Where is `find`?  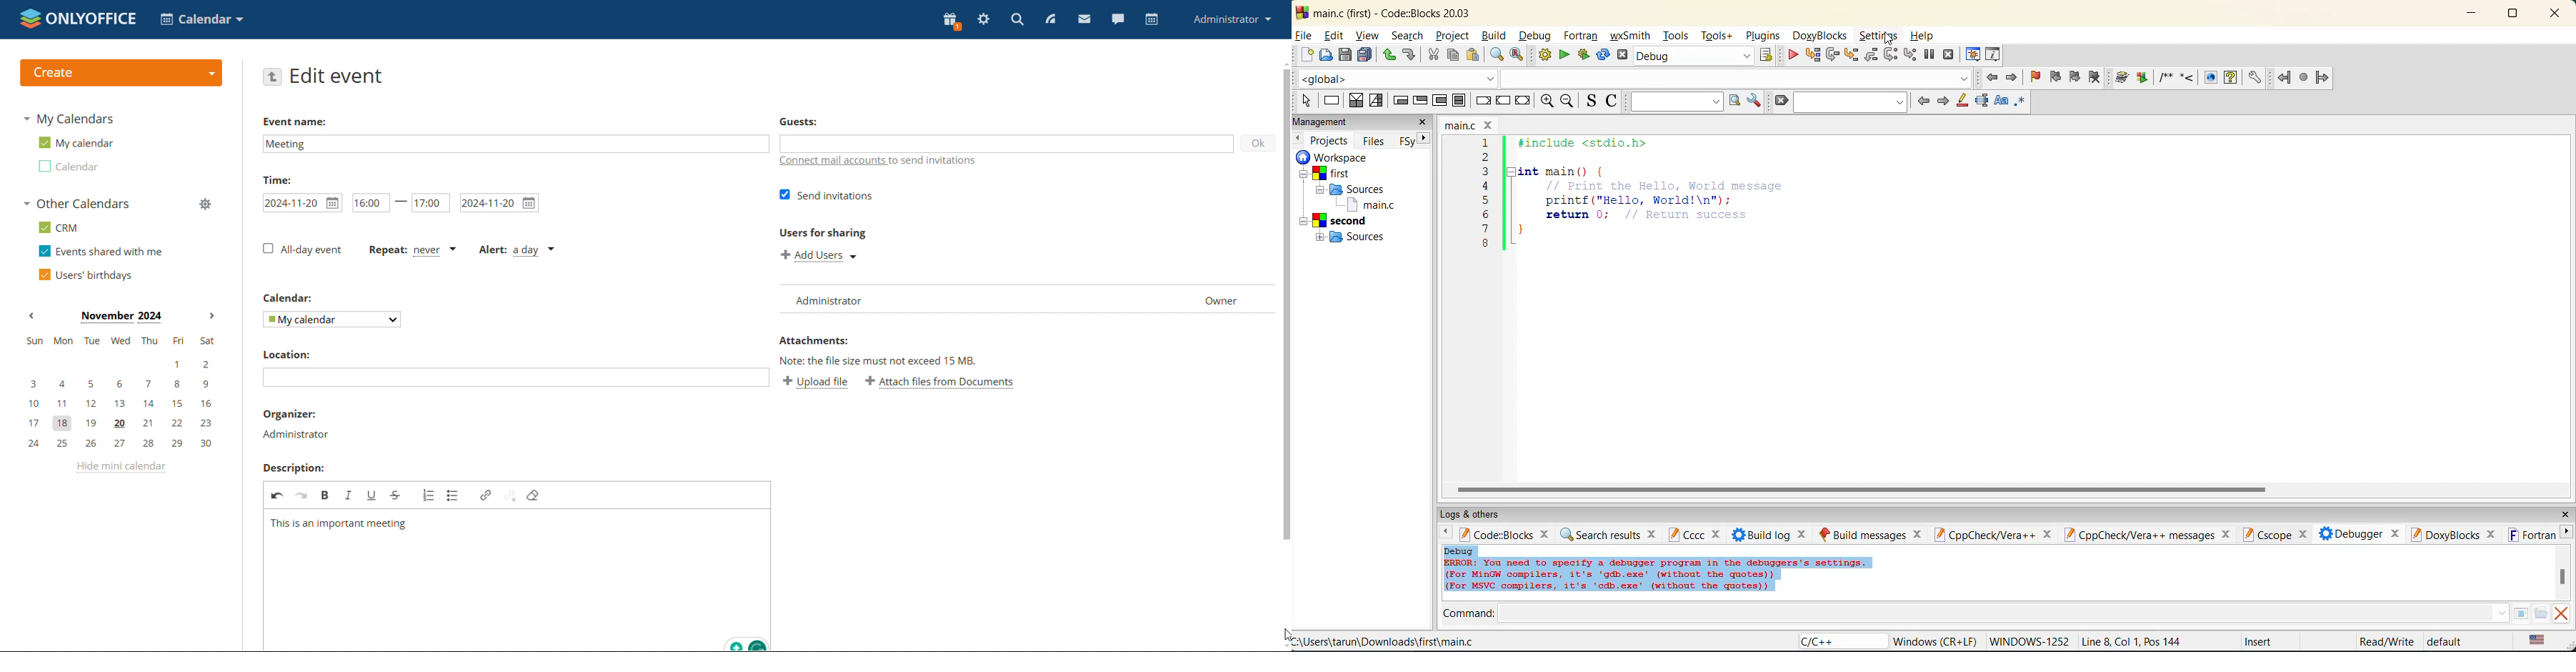 find is located at coordinates (1850, 102).